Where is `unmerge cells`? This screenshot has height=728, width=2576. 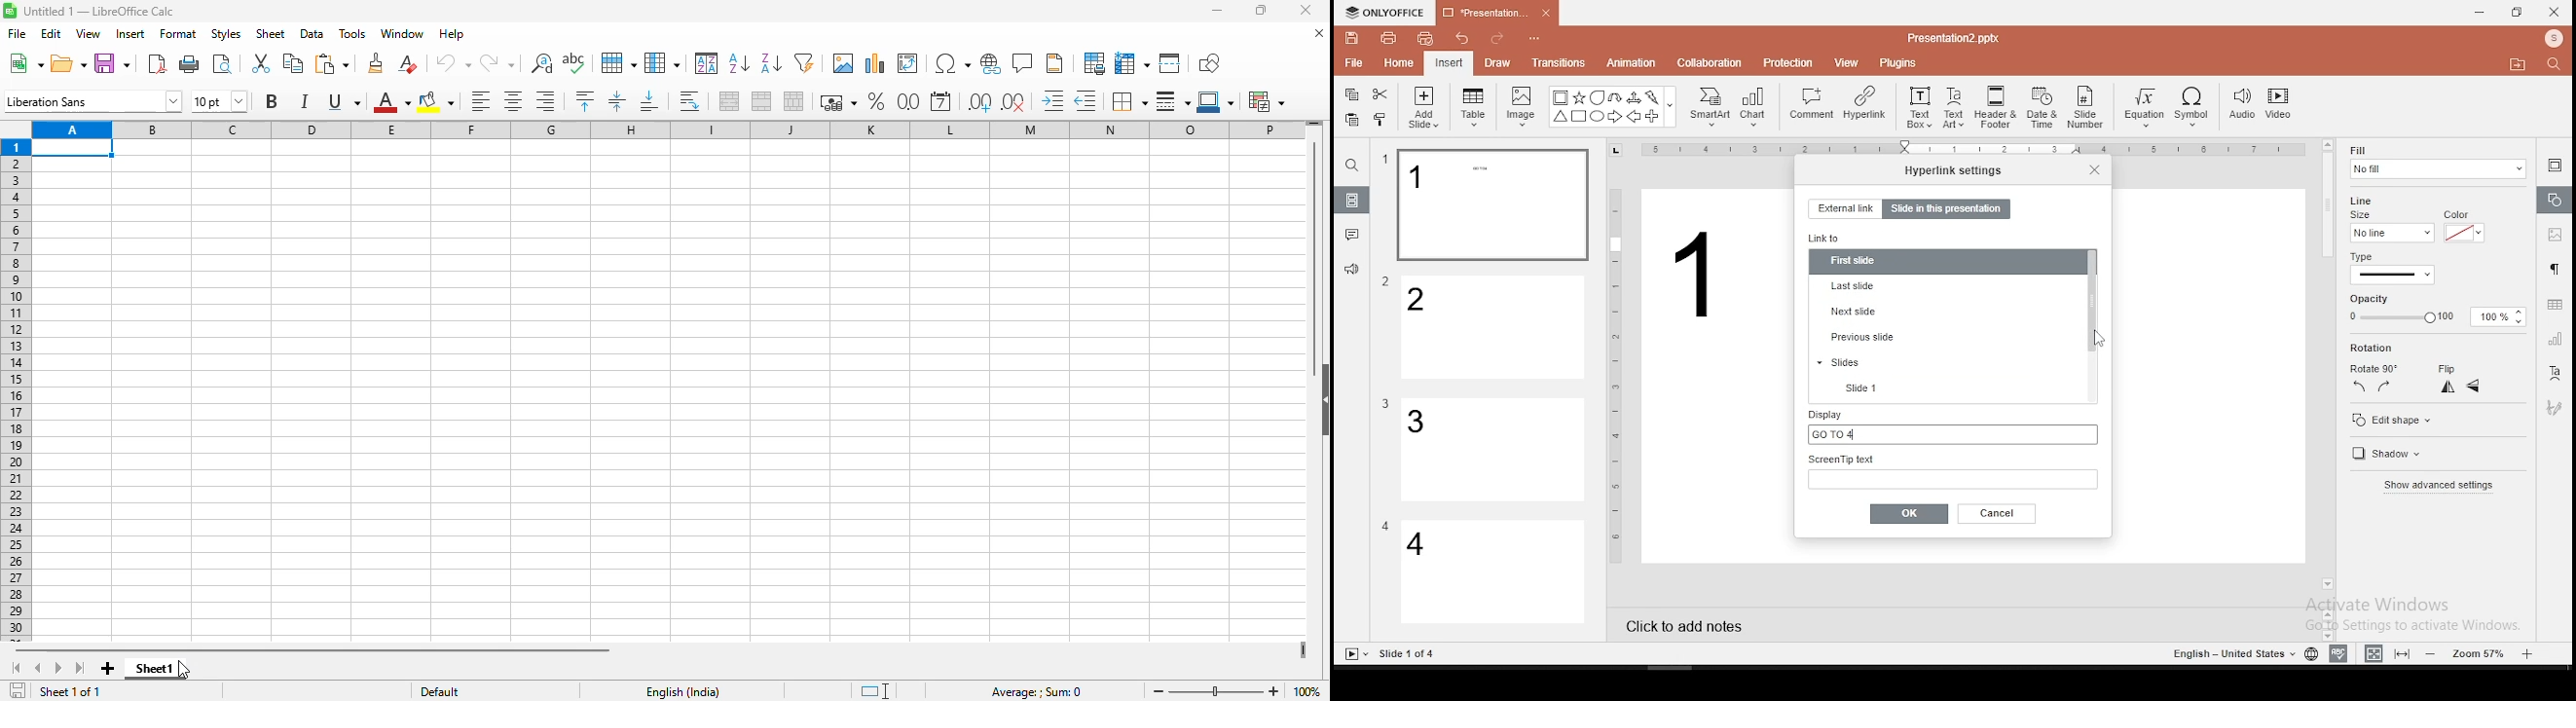
unmerge cells is located at coordinates (793, 100).